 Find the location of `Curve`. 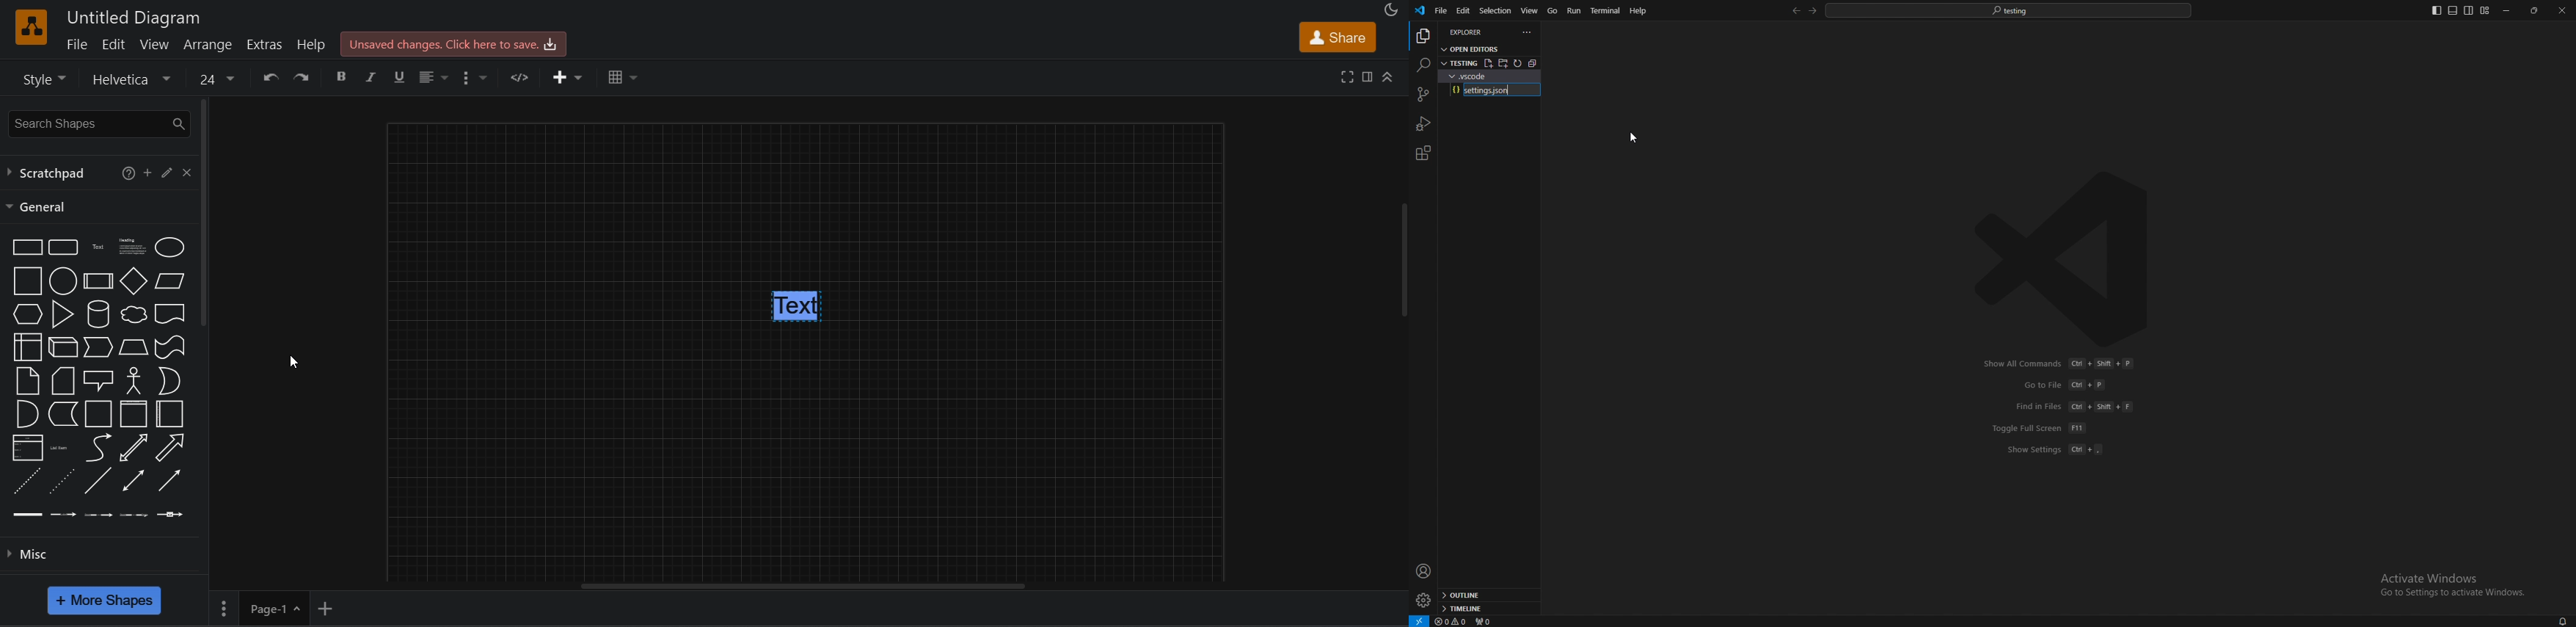

Curve is located at coordinates (99, 448).